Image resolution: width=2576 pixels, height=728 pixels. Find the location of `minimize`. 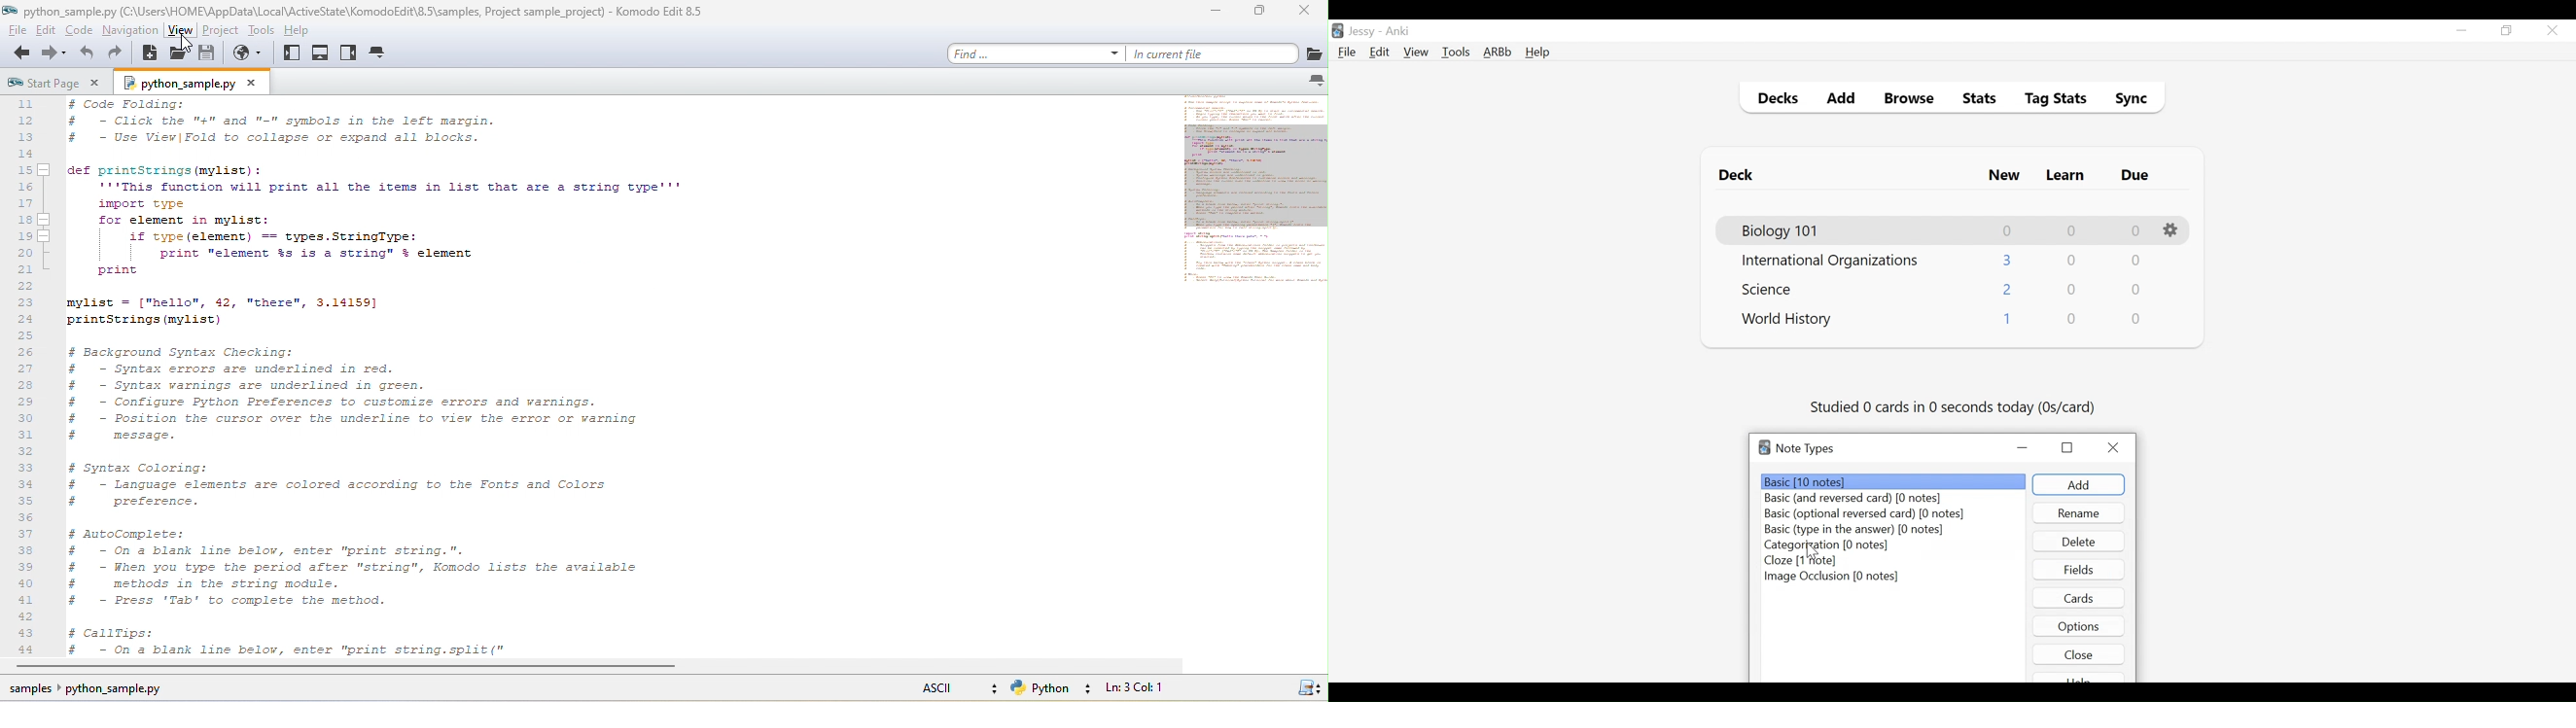

minimize is located at coordinates (2024, 448).